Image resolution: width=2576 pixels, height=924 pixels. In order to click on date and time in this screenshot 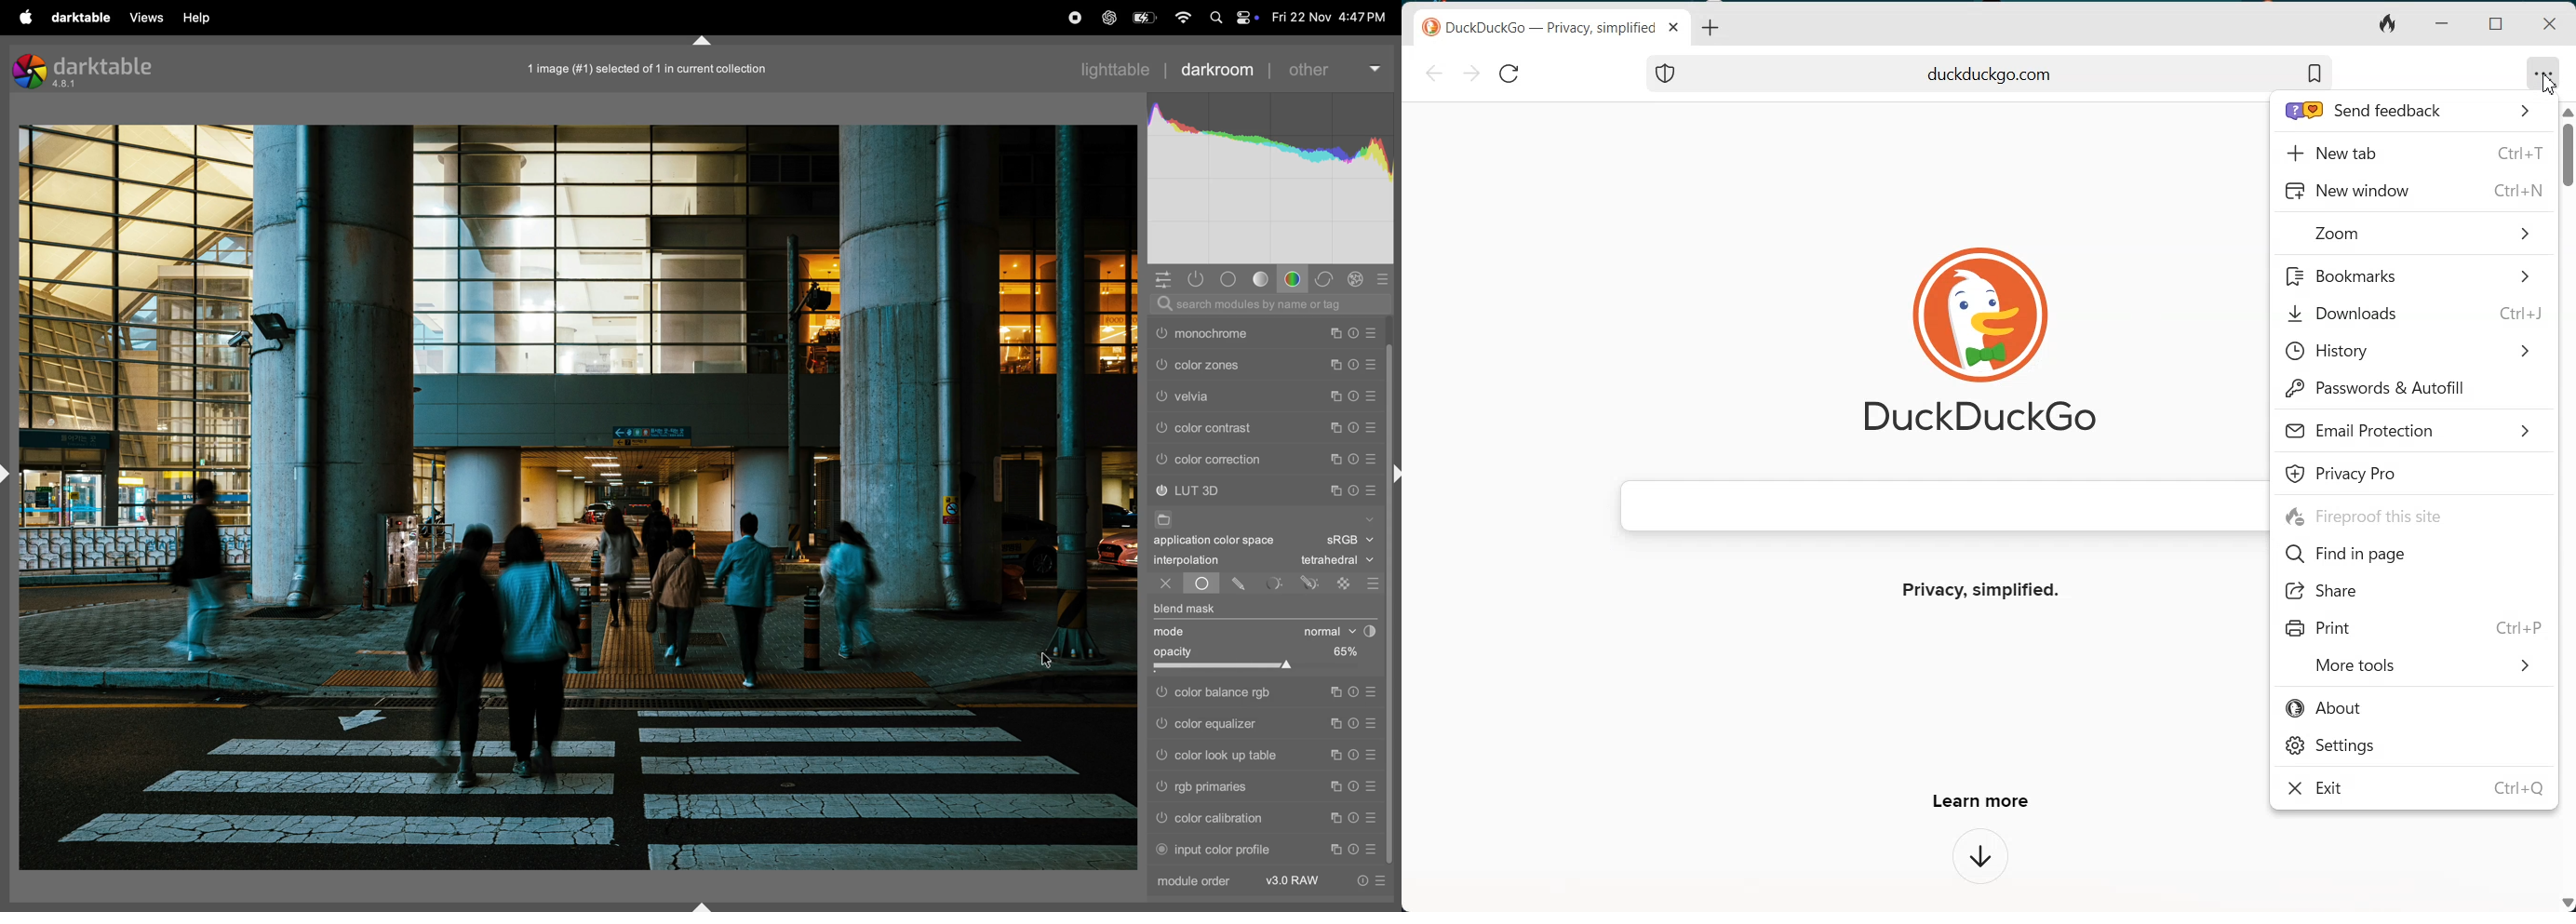, I will do `click(1332, 17)`.